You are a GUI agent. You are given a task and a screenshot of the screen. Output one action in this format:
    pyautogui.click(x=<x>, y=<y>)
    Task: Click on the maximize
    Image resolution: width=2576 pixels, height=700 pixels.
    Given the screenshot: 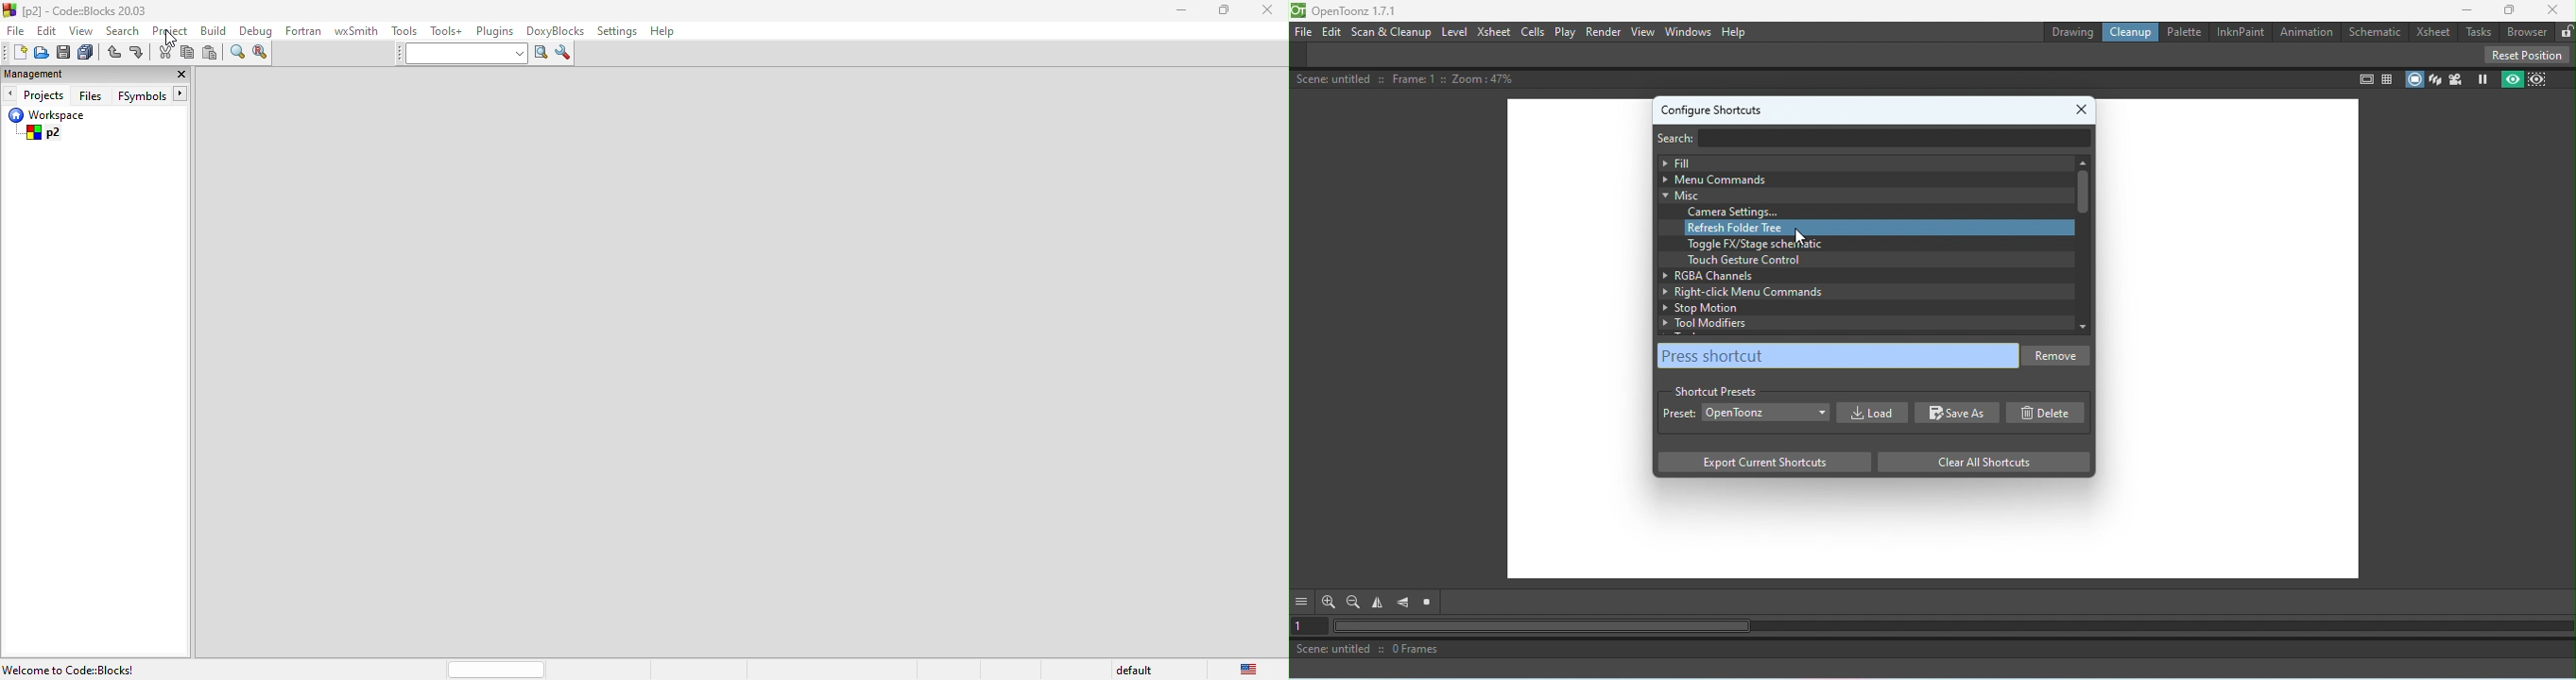 What is the action you would take?
    pyautogui.click(x=1229, y=12)
    